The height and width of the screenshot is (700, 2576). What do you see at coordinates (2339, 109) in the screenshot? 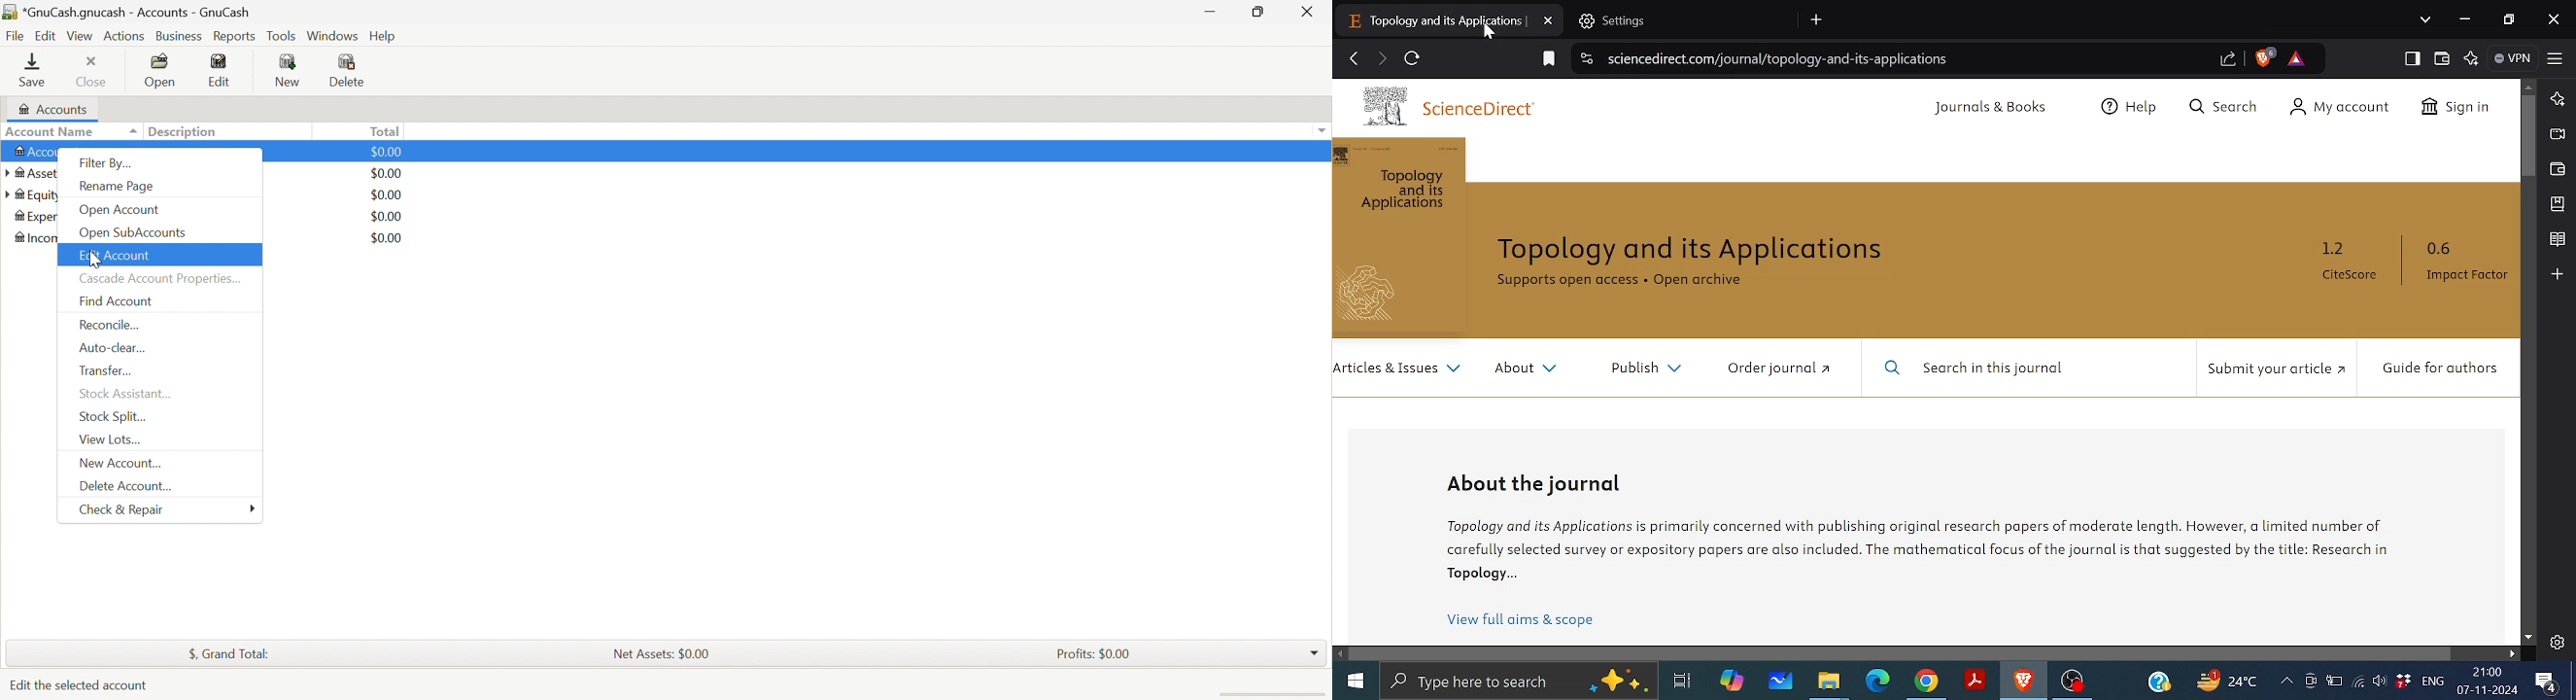
I see ` My account` at bounding box center [2339, 109].